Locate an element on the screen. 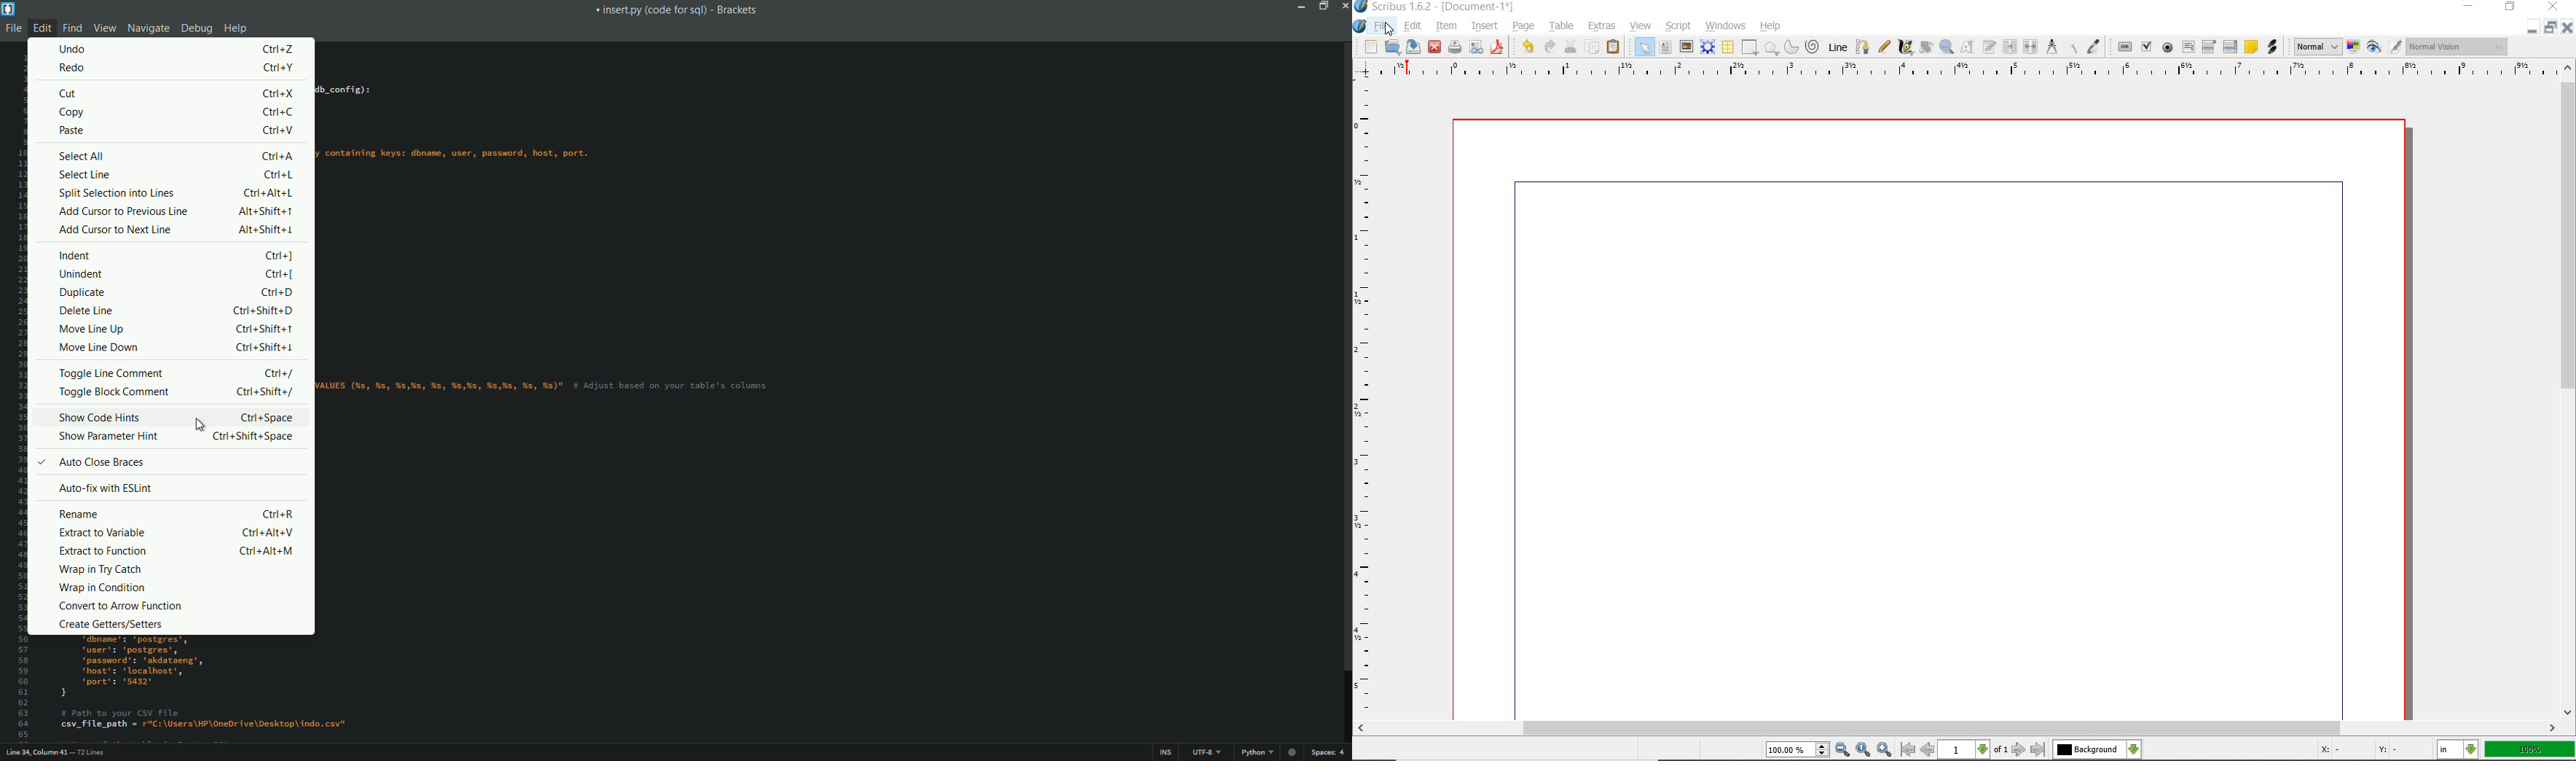  page is located at coordinates (1525, 27).